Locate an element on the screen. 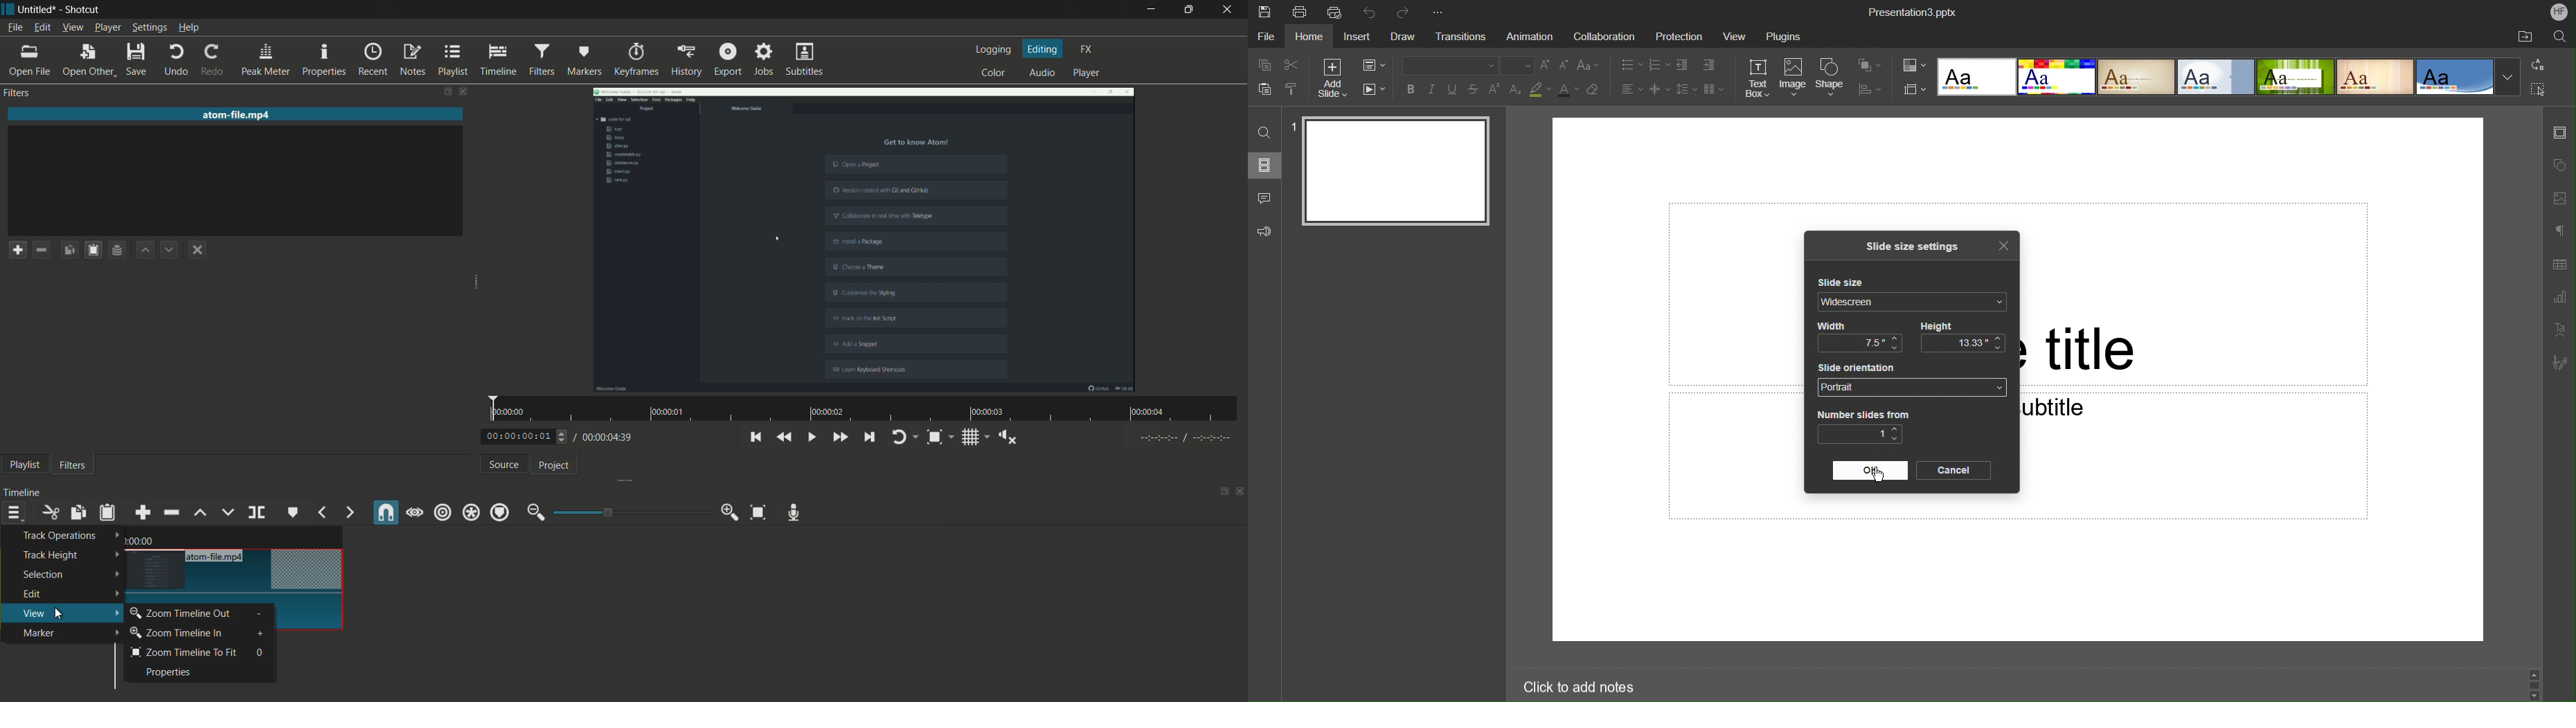 This screenshot has height=728, width=2576. Playback is located at coordinates (1375, 89).